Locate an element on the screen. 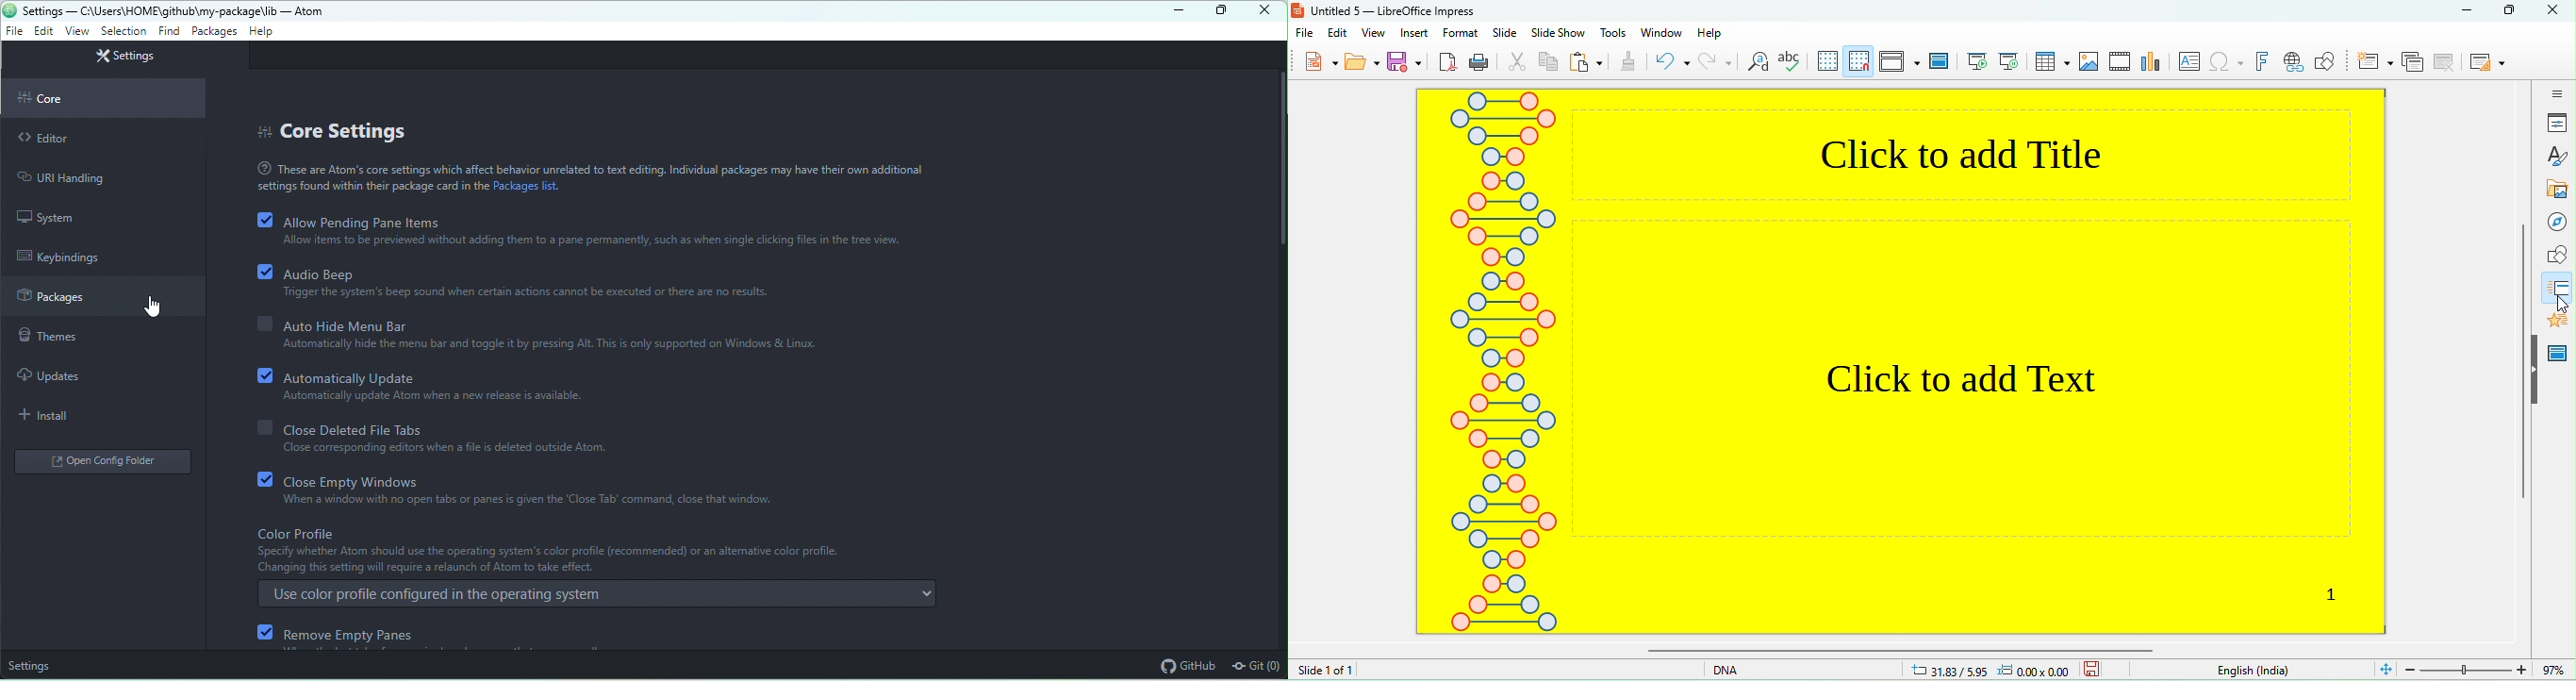 This screenshot has height=700, width=2576. table is located at coordinates (2051, 63).